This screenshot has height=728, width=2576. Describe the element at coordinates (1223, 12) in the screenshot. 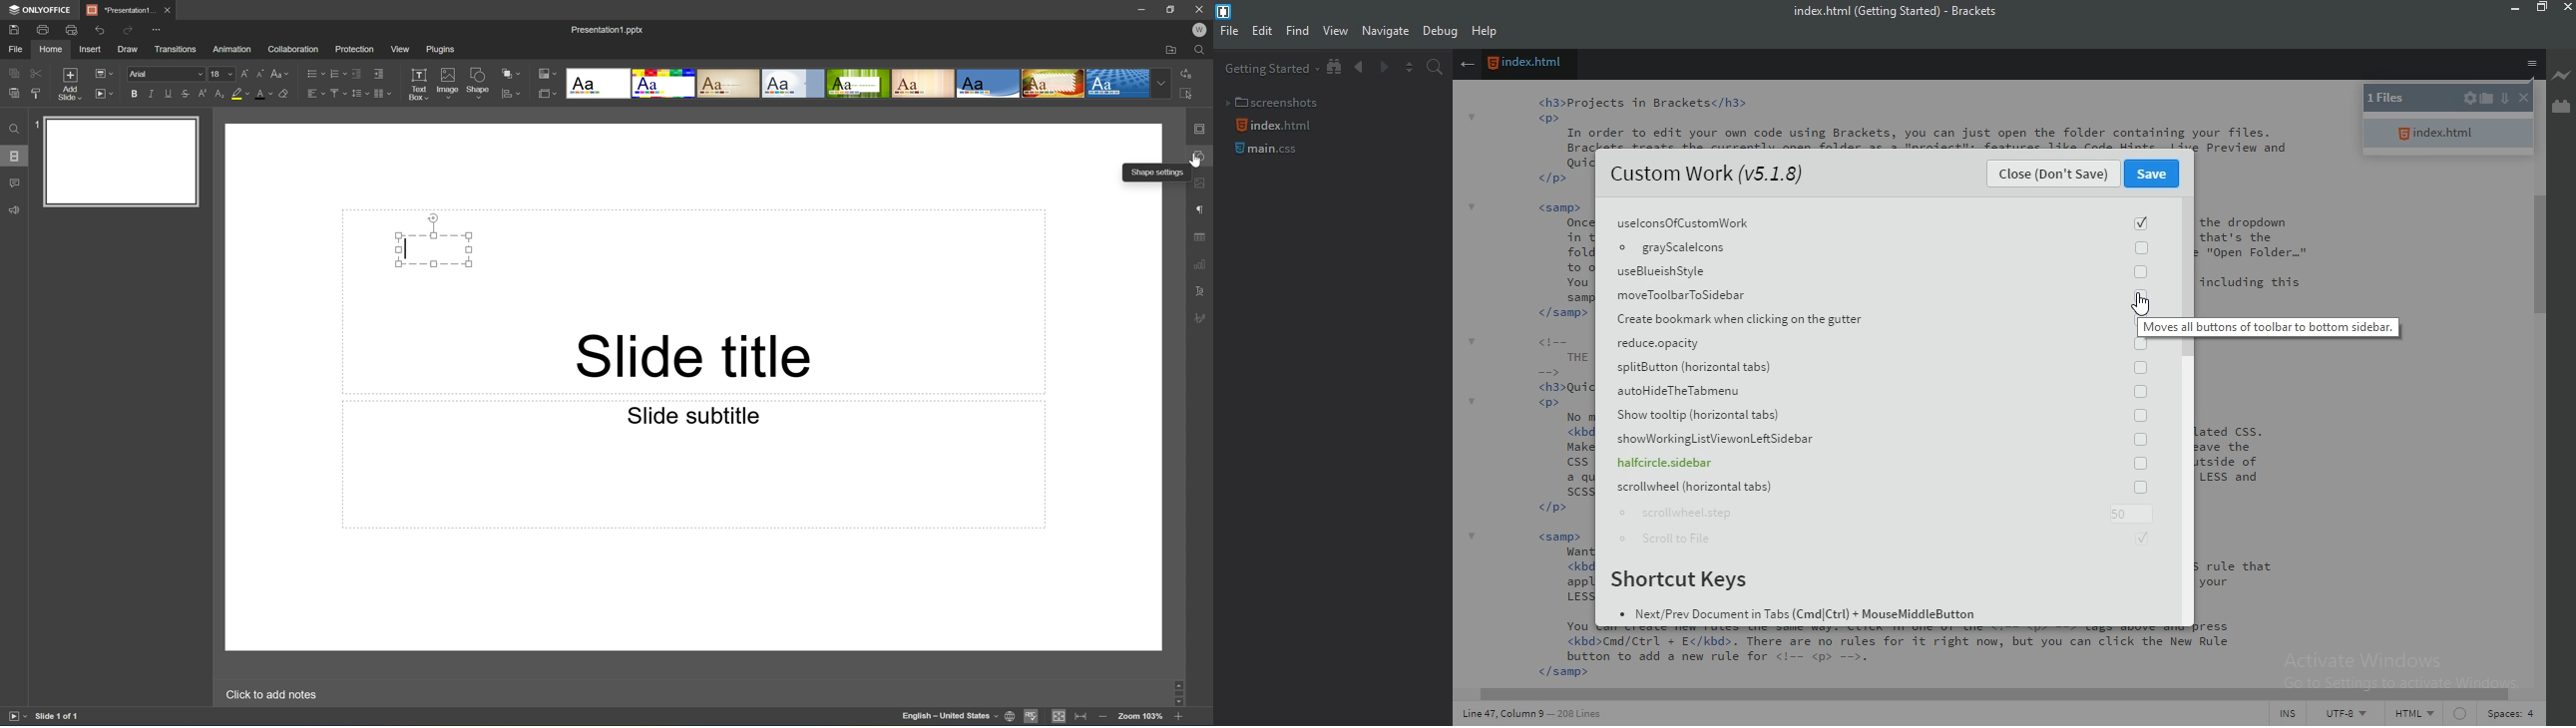

I see `logo` at that location.